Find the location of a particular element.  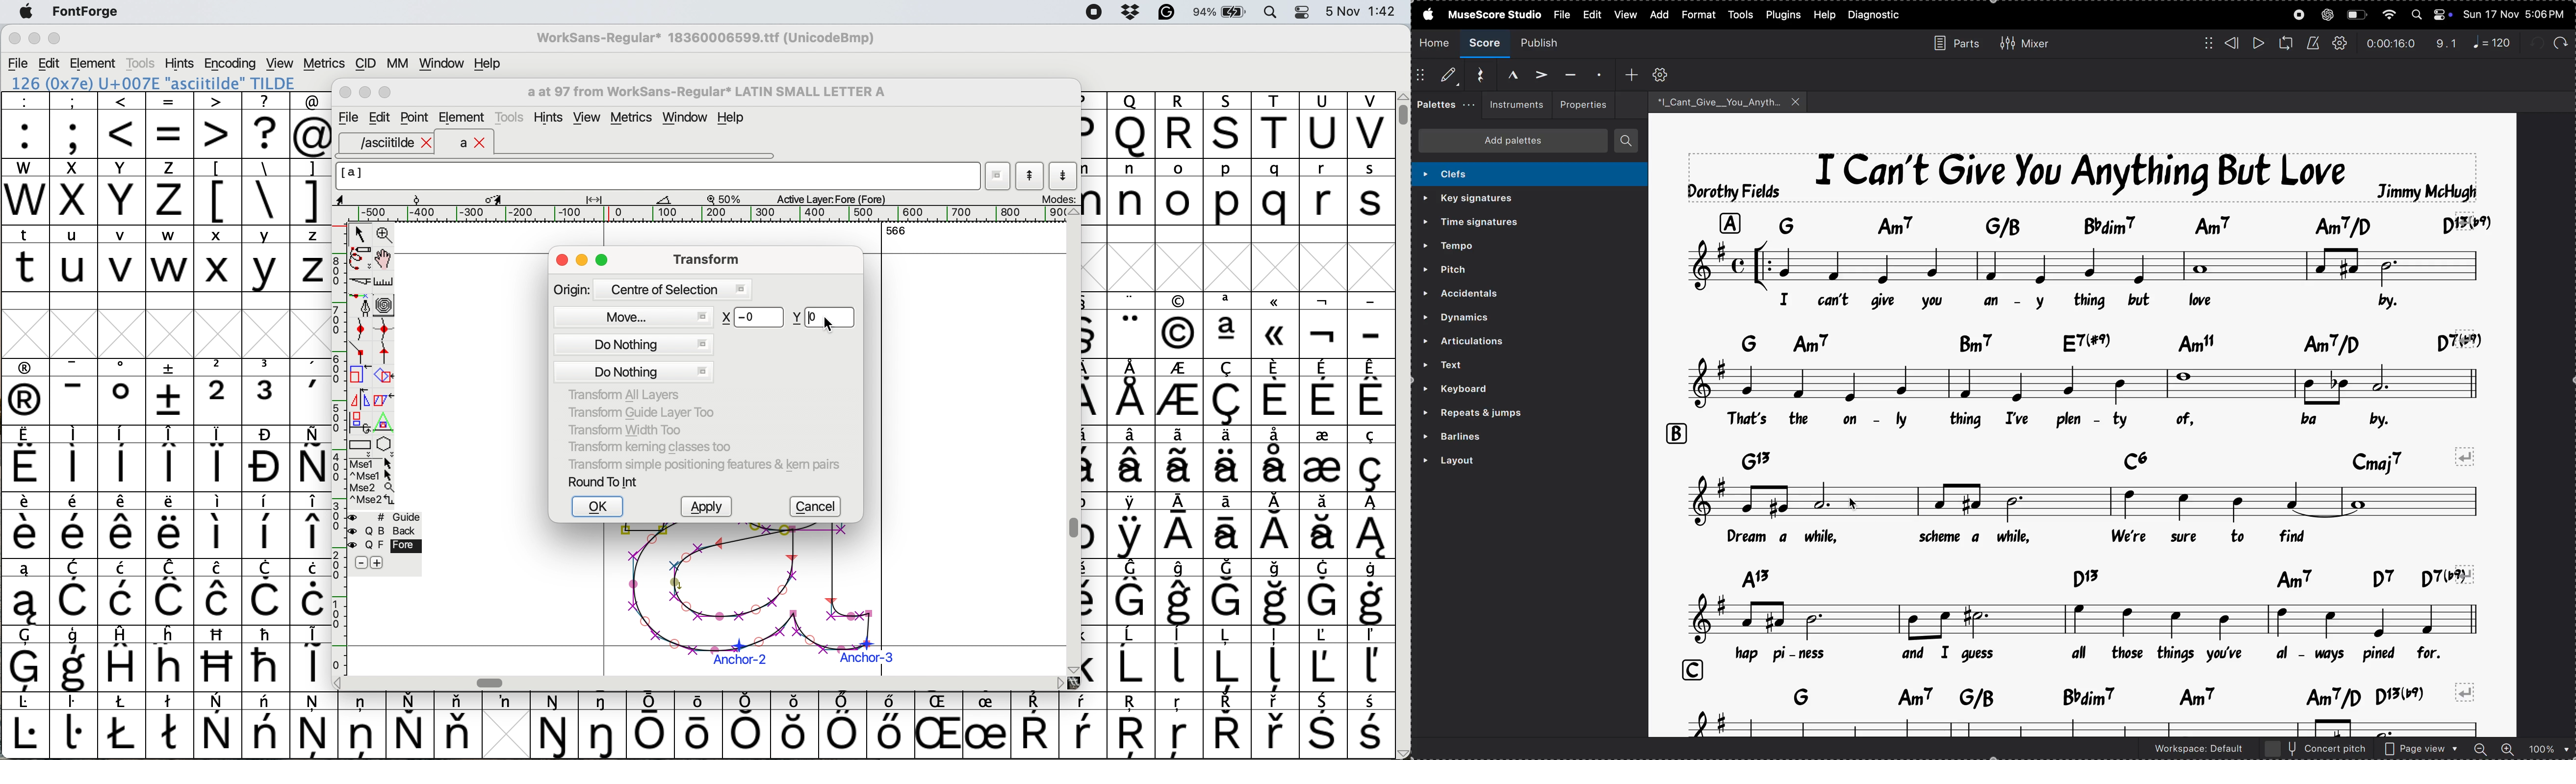

symbol is located at coordinates (73, 459).